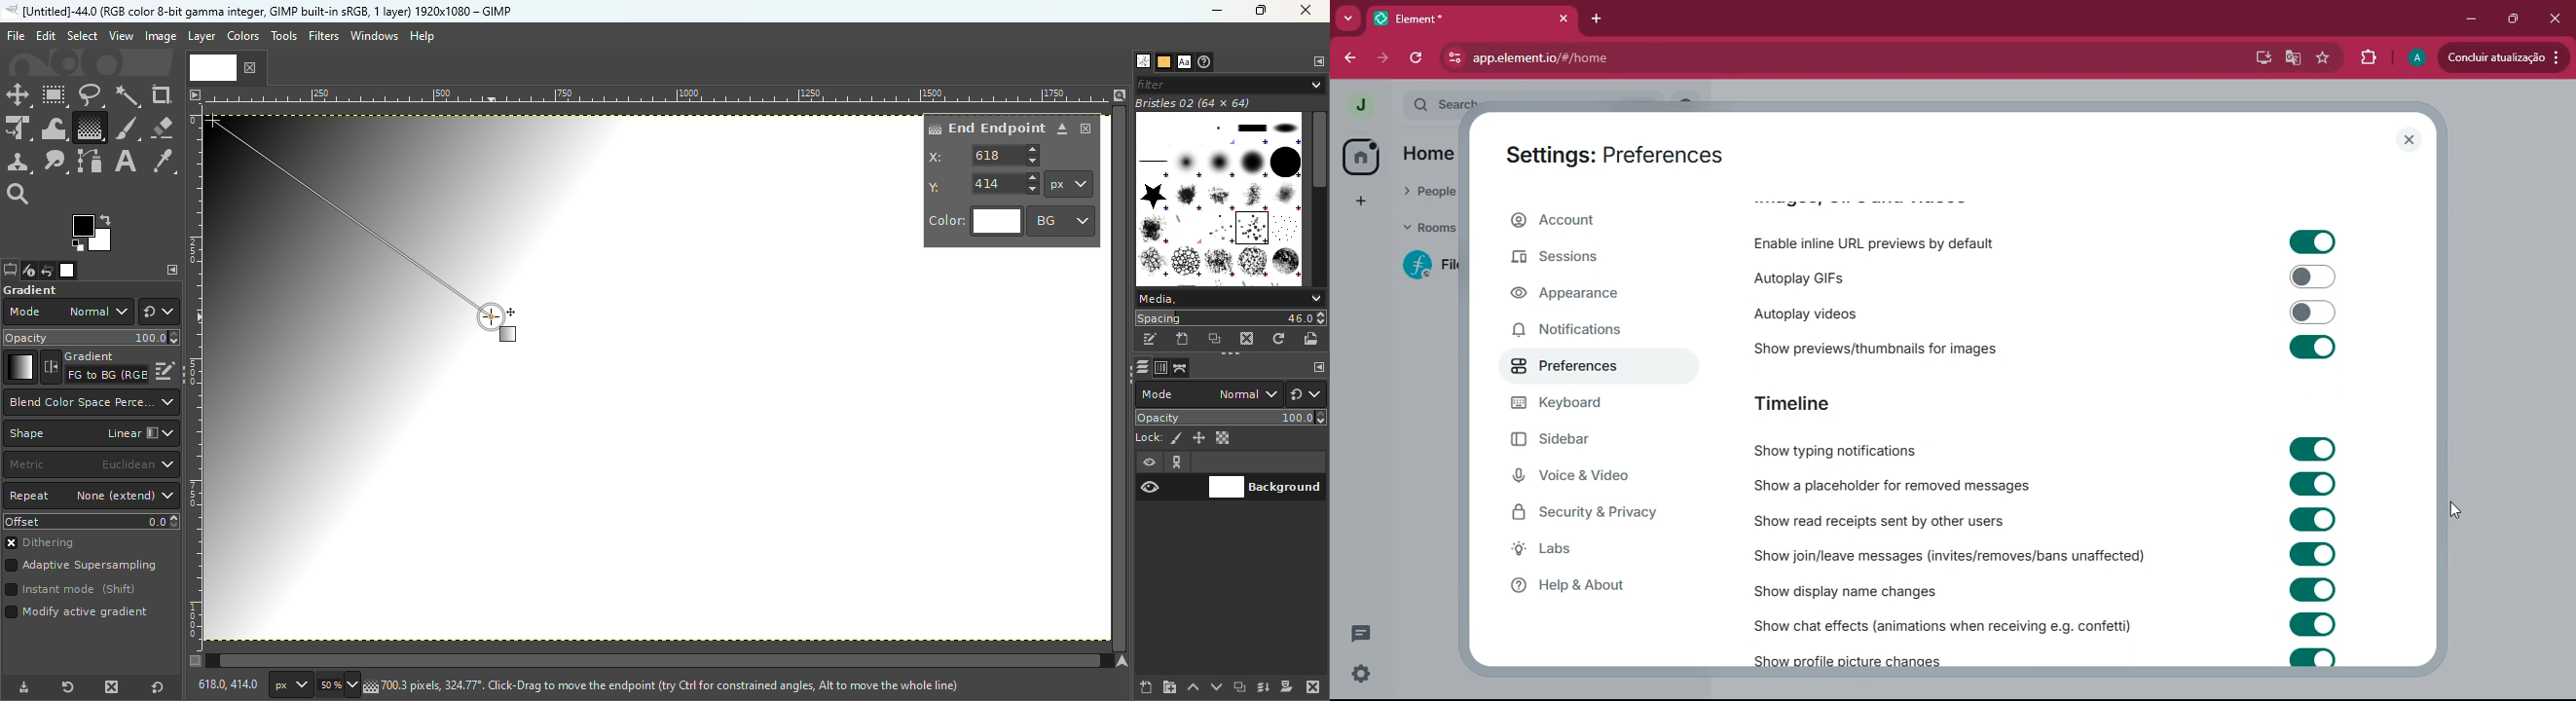  Describe the element at coordinates (1140, 367) in the screenshot. I see `Open the layers dialog` at that location.